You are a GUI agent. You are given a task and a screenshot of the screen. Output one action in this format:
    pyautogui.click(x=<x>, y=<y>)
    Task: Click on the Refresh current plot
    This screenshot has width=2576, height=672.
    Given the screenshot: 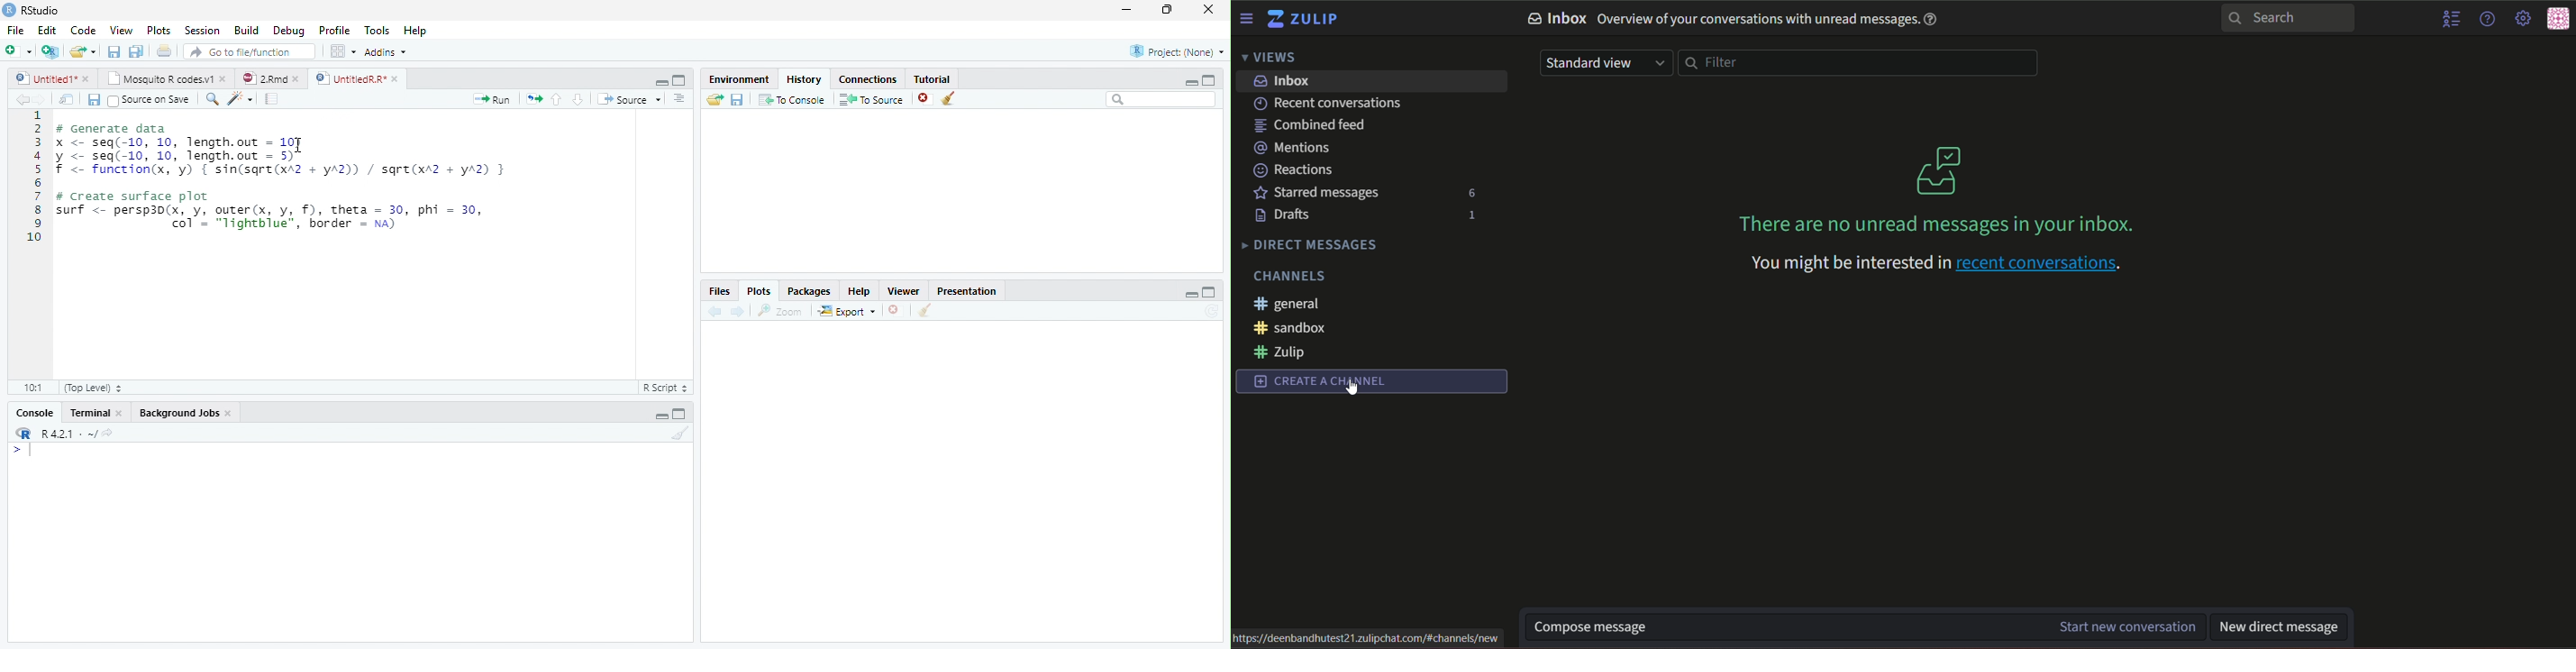 What is the action you would take?
    pyautogui.click(x=1214, y=311)
    